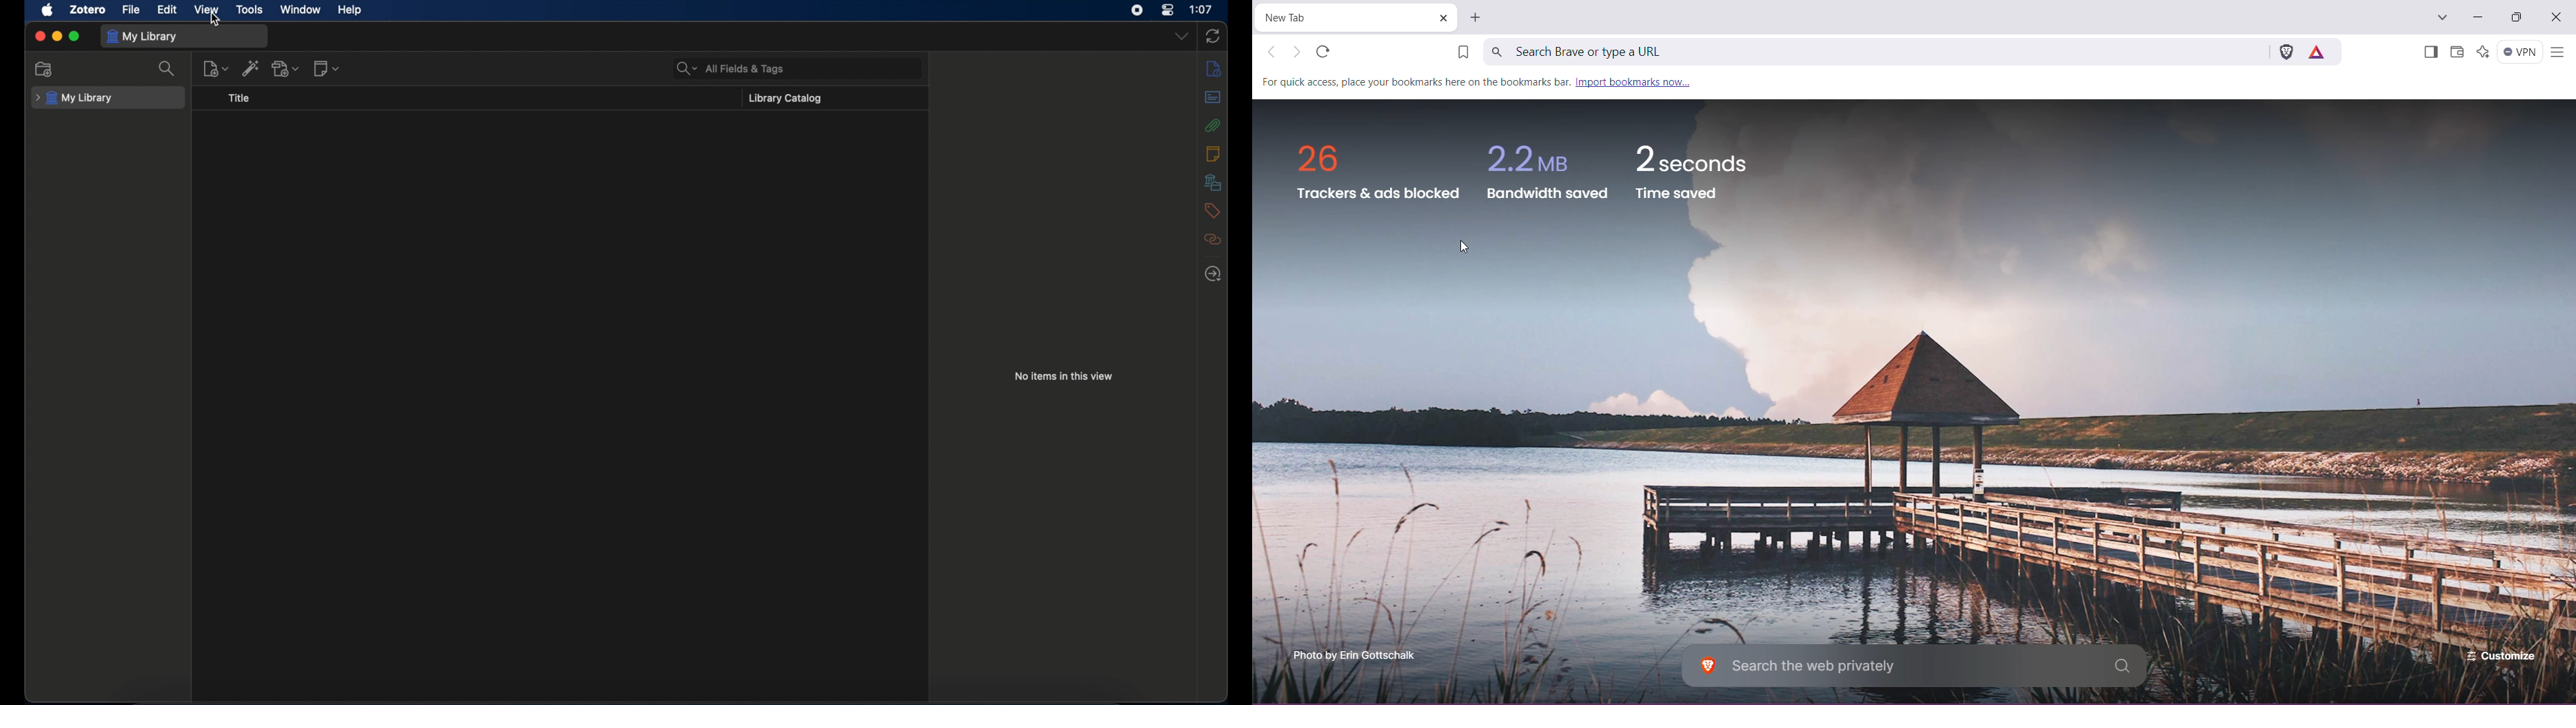 Image resolution: width=2576 pixels, height=728 pixels. I want to click on edit, so click(168, 10).